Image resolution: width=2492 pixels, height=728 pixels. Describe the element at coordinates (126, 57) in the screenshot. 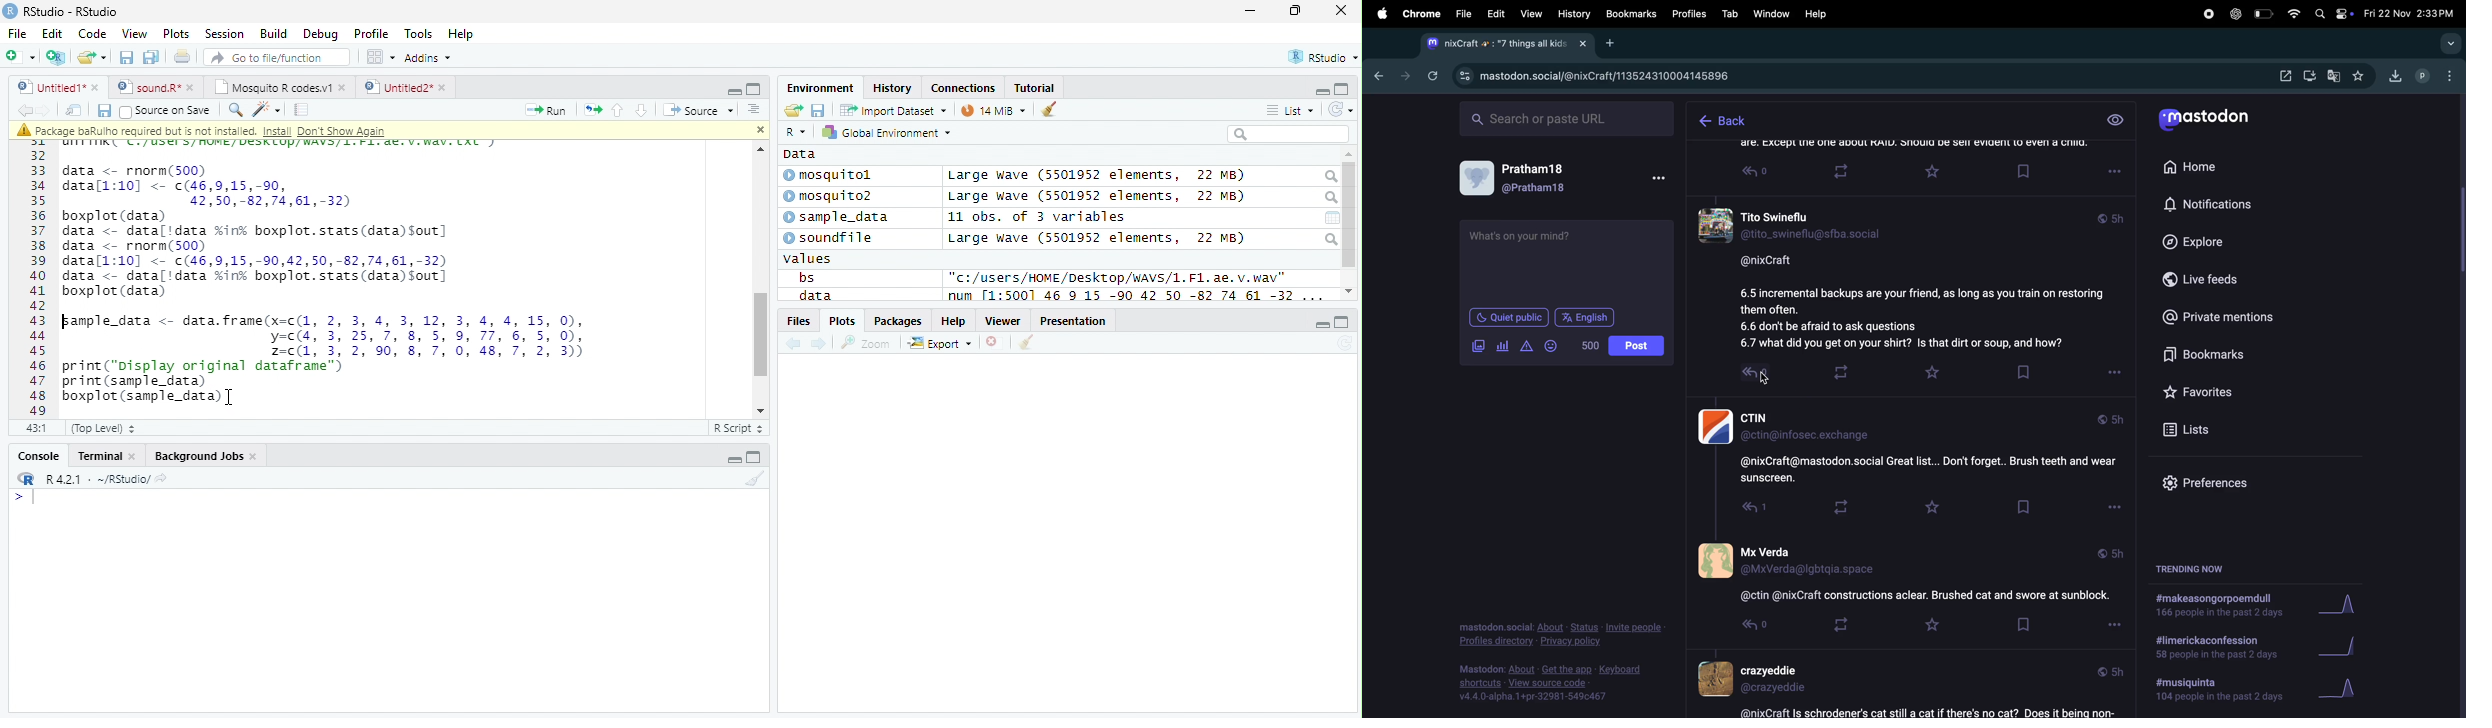

I see `Save the current document` at that location.